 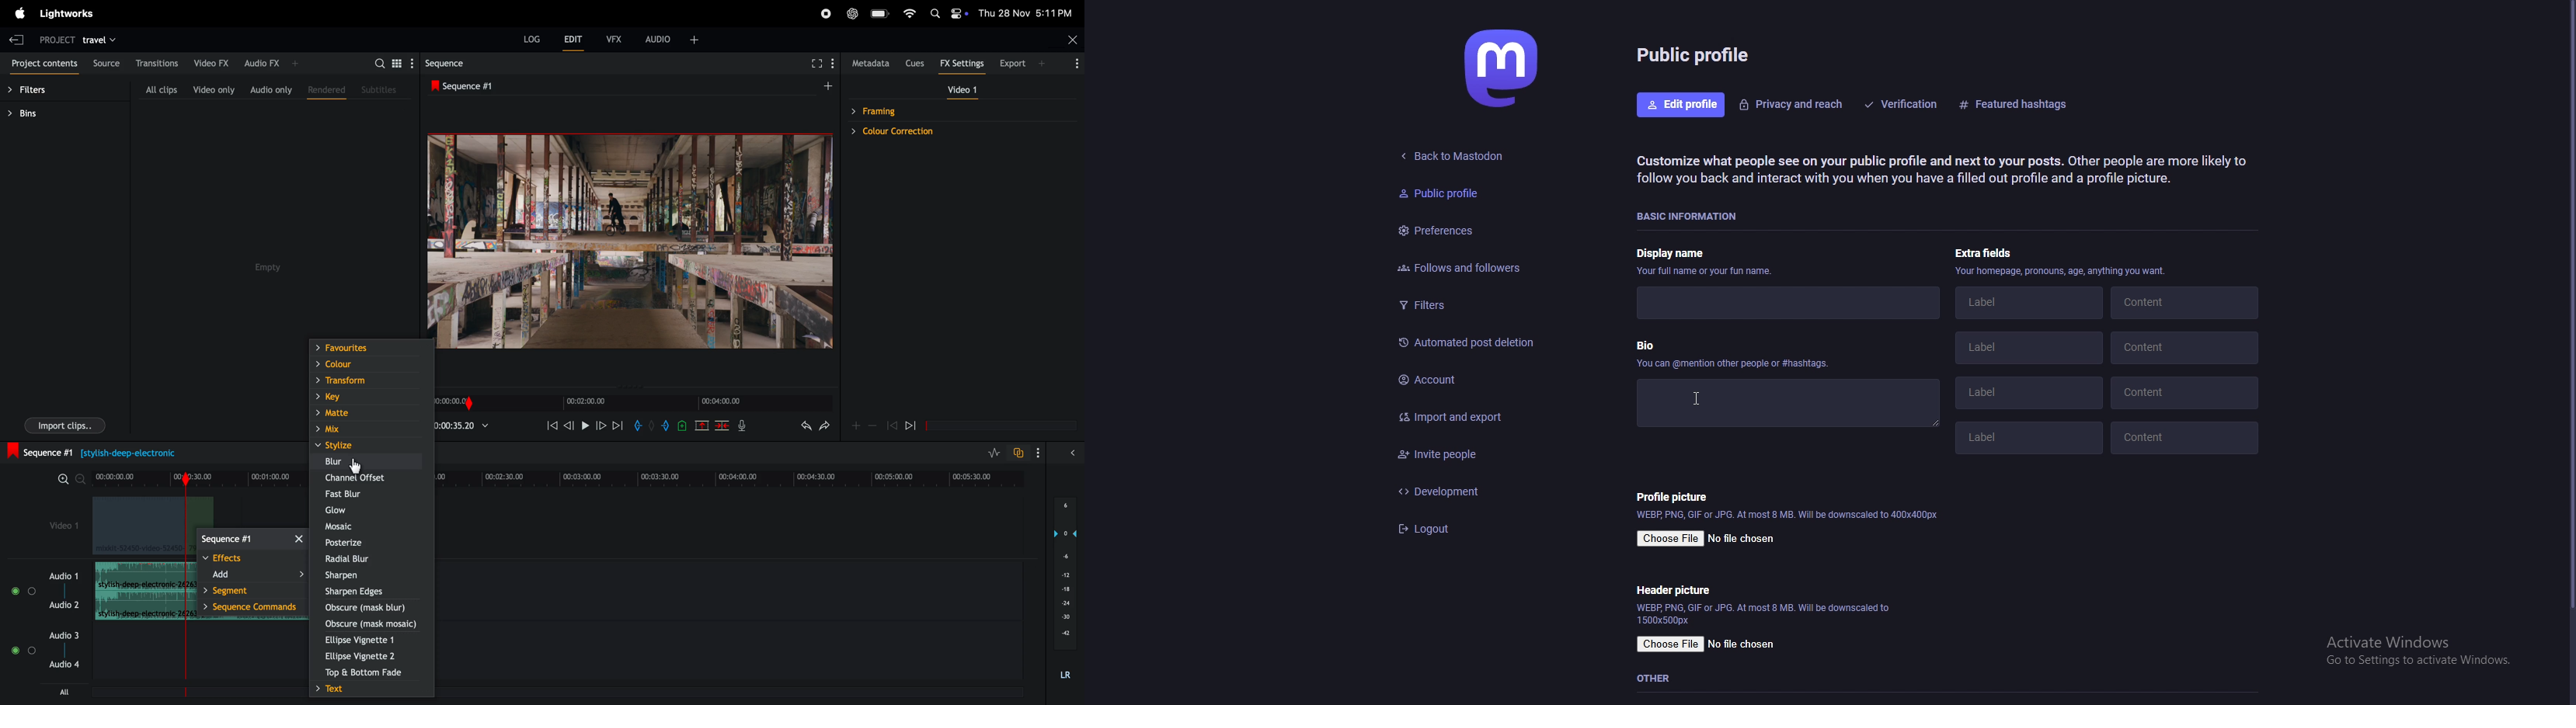 What do you see at coordinates (367, 397) in the screenshot?
I see `key` at bounding box center [367, 397].